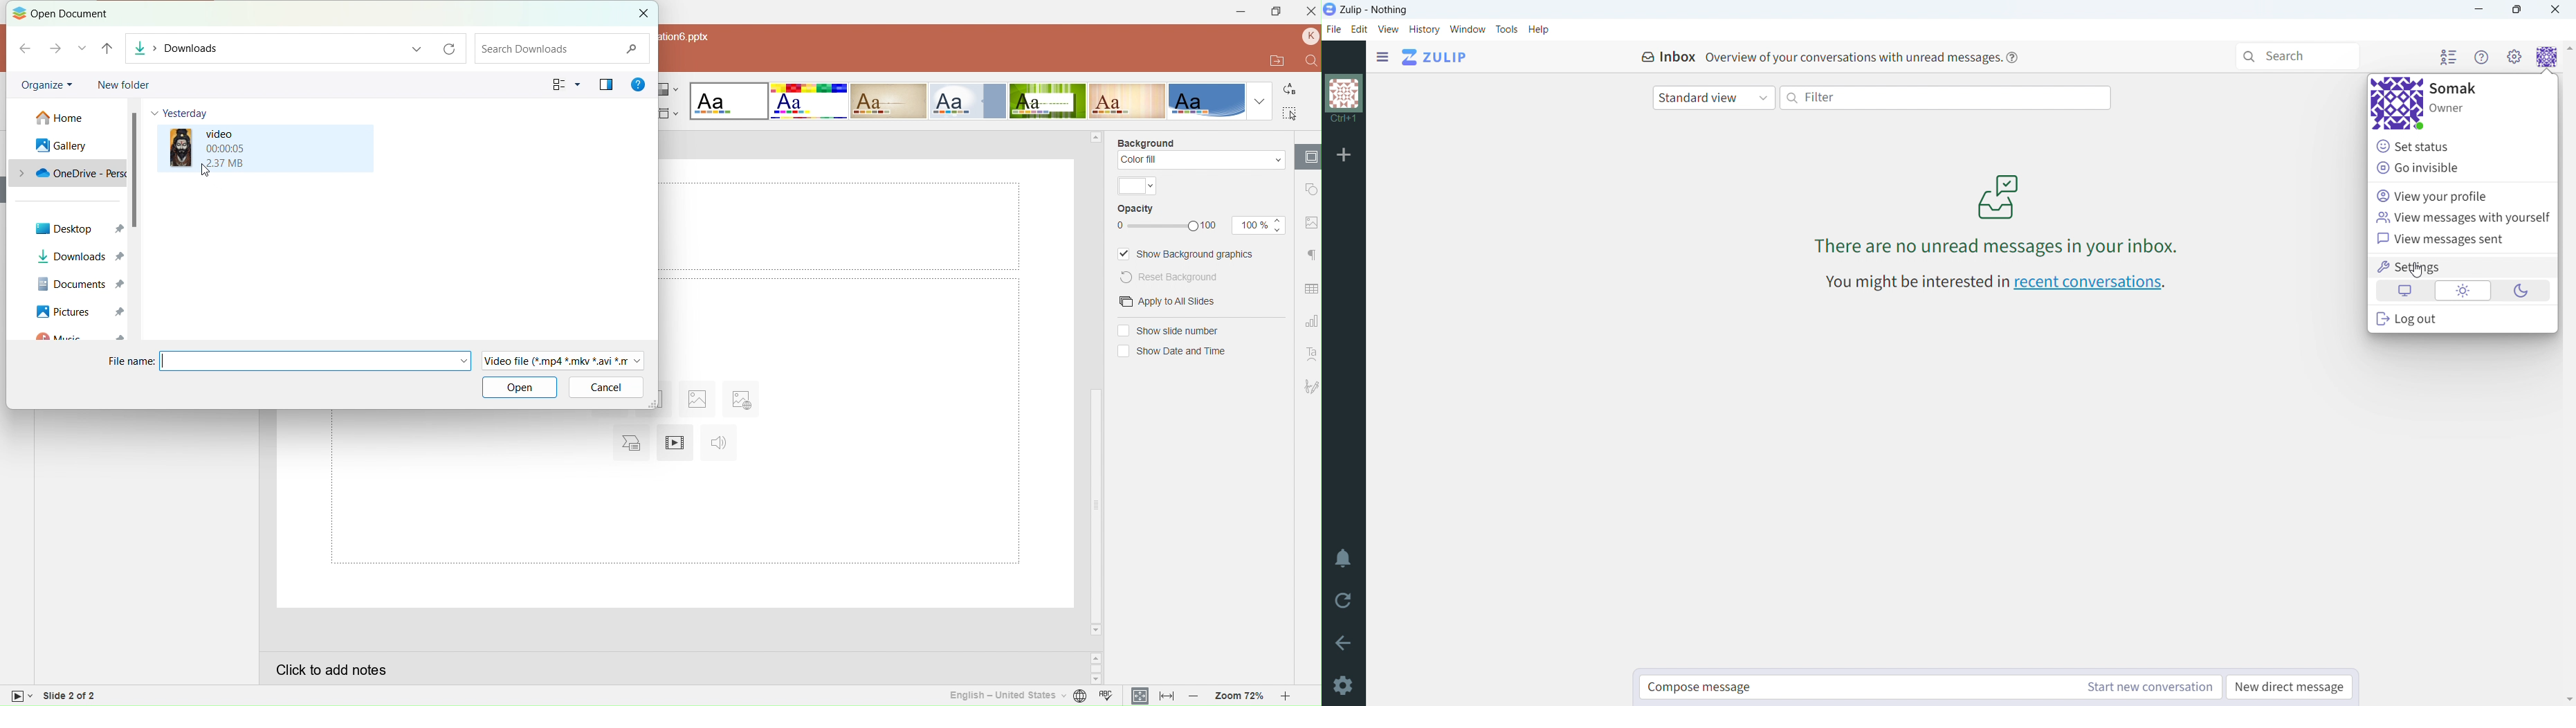  Describe the element at coordinates (95, 696) in the screenshot. I see `Slide 2 of 2` at that location.